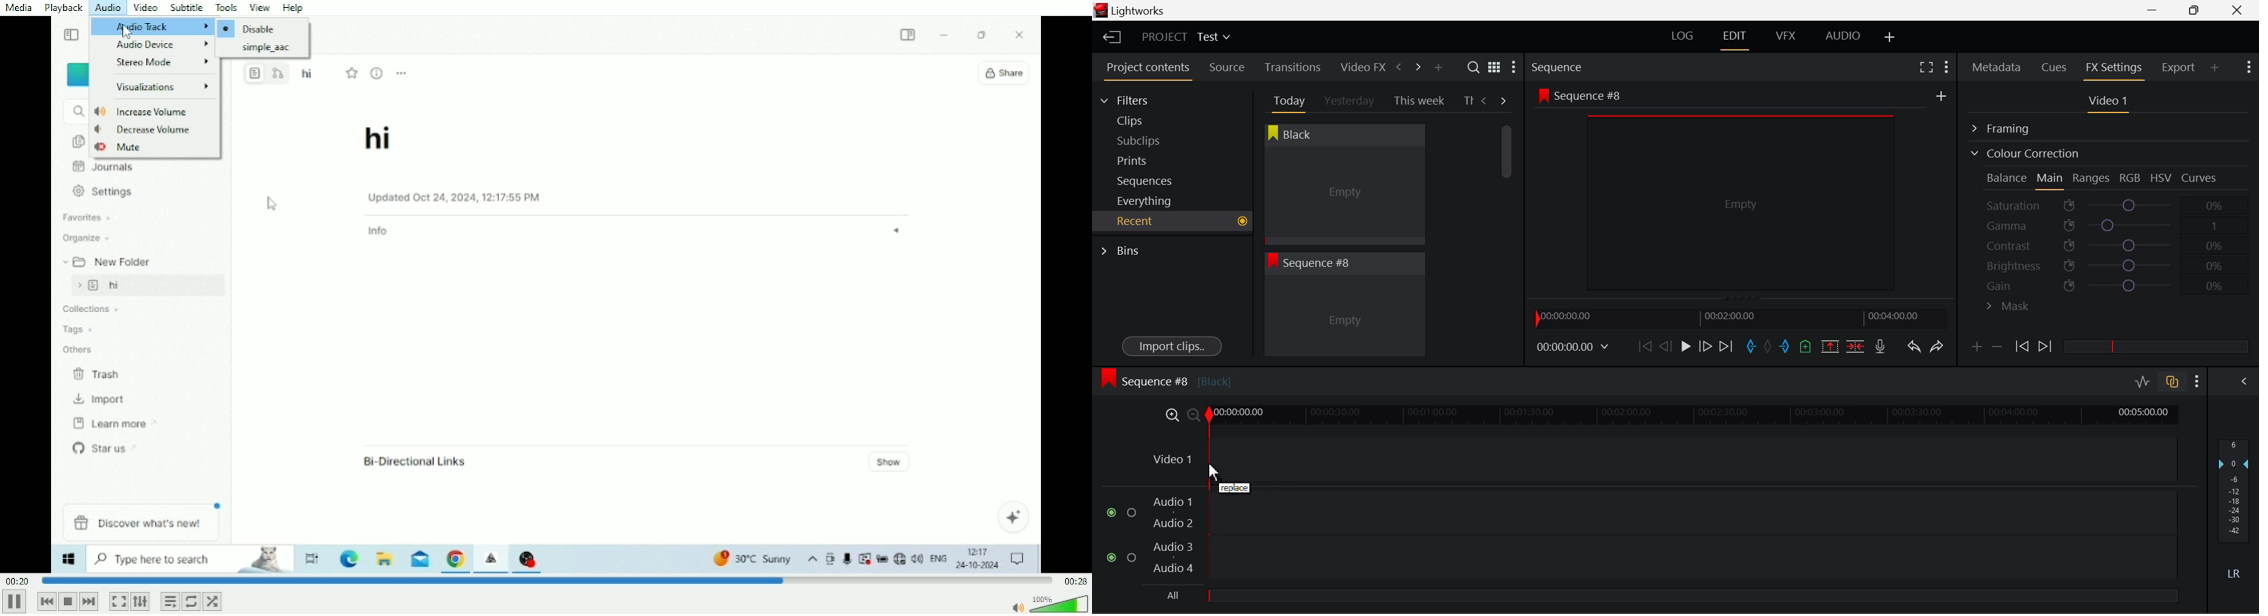 This screenshot has width=2268, height=616. I want to click on Previous Tab, so click(1486, 100).